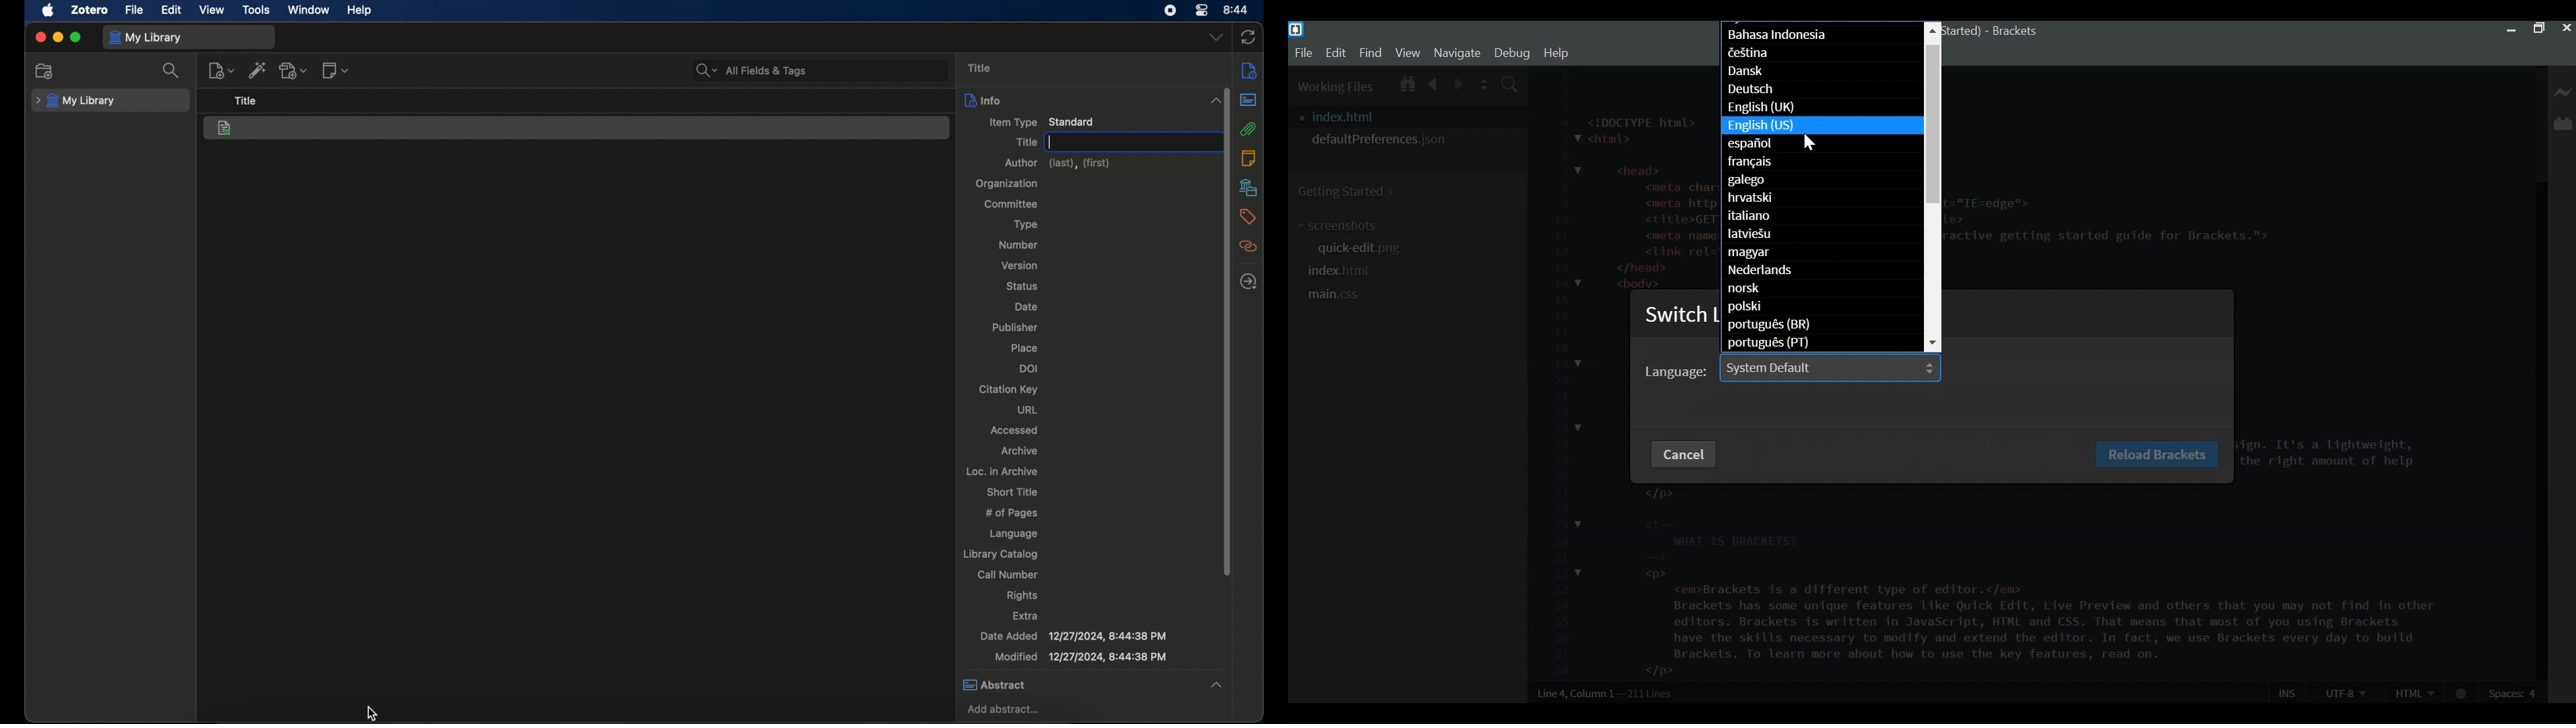  I want to click on Brackets, so click(2014, 32).